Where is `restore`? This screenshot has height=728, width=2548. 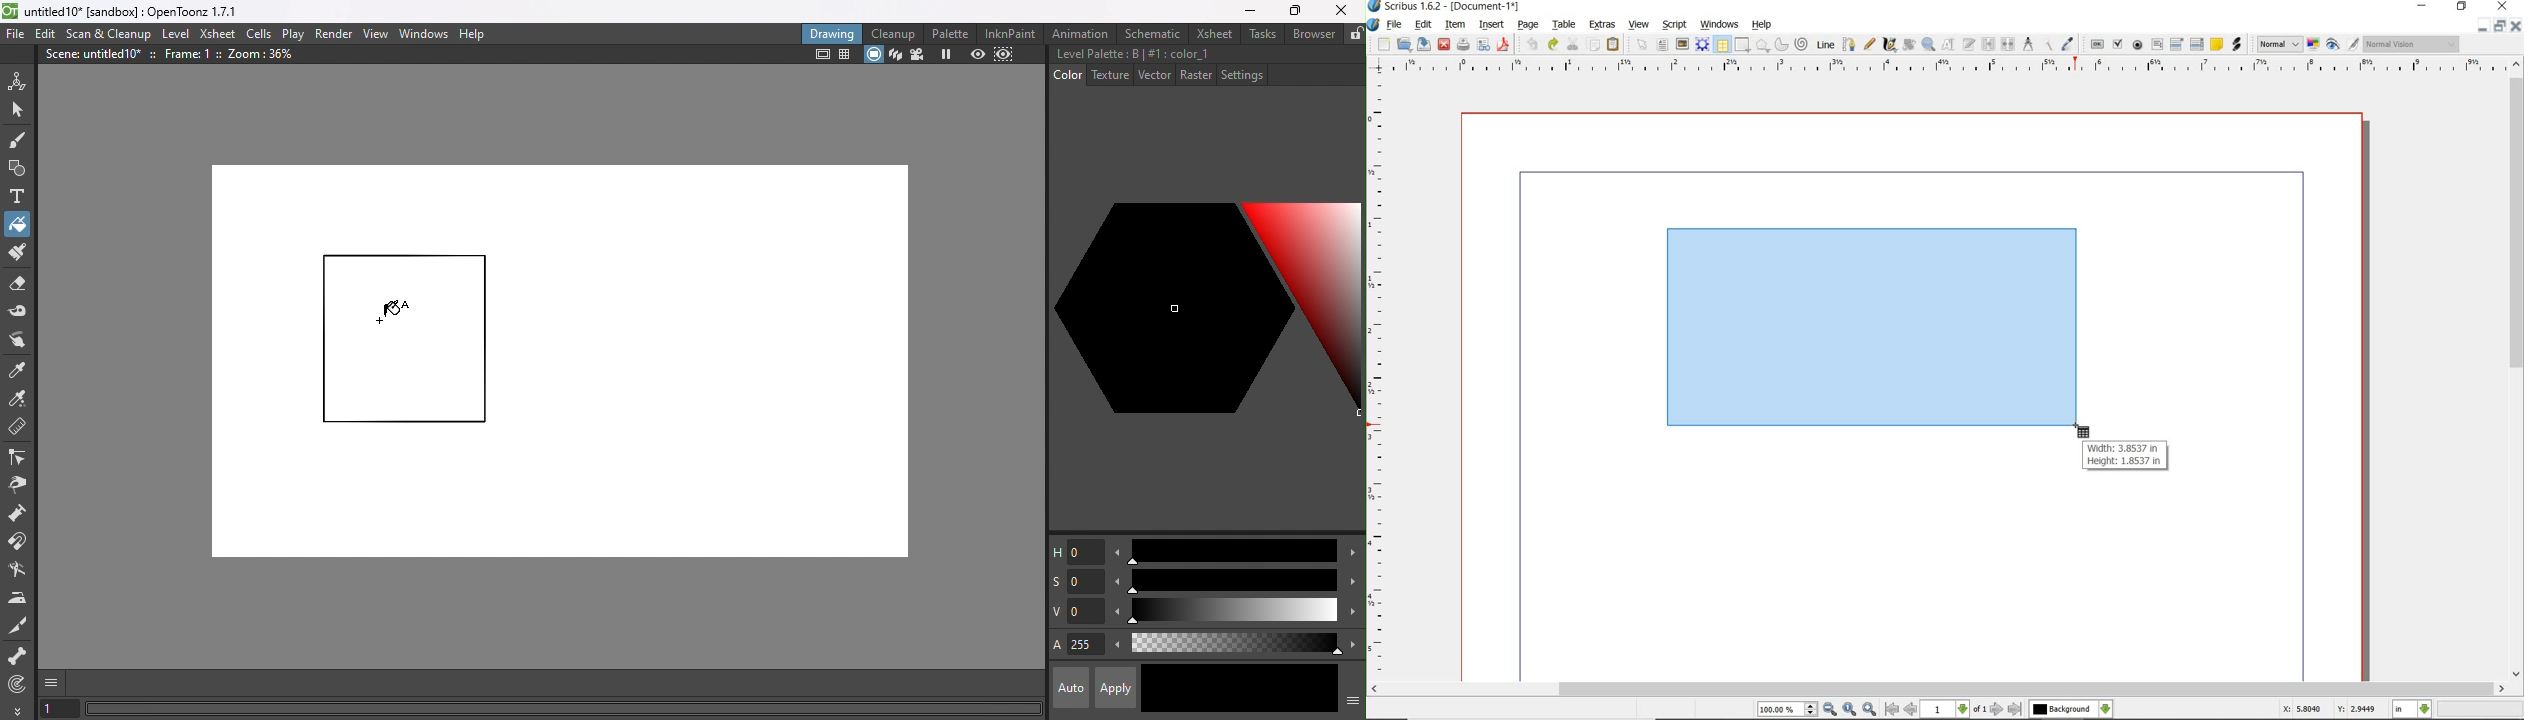 restore is located at coordinates (2499, 27).